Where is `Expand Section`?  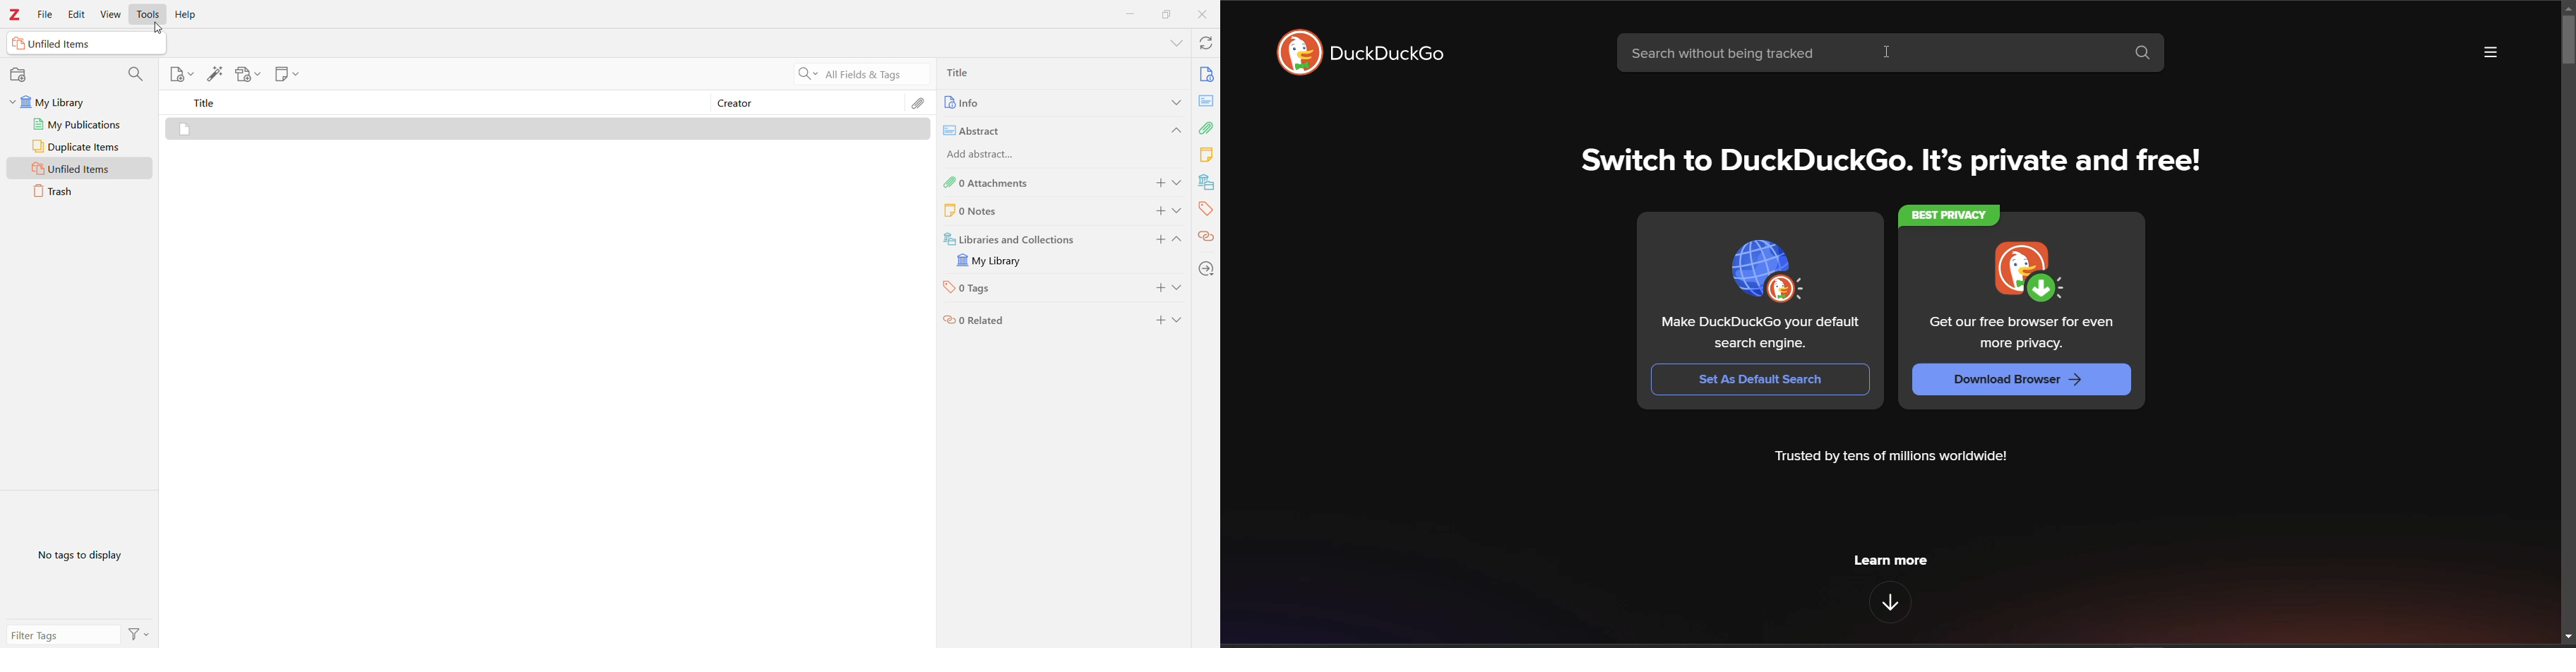
Expand Section is located at coordinates (1178, 321).